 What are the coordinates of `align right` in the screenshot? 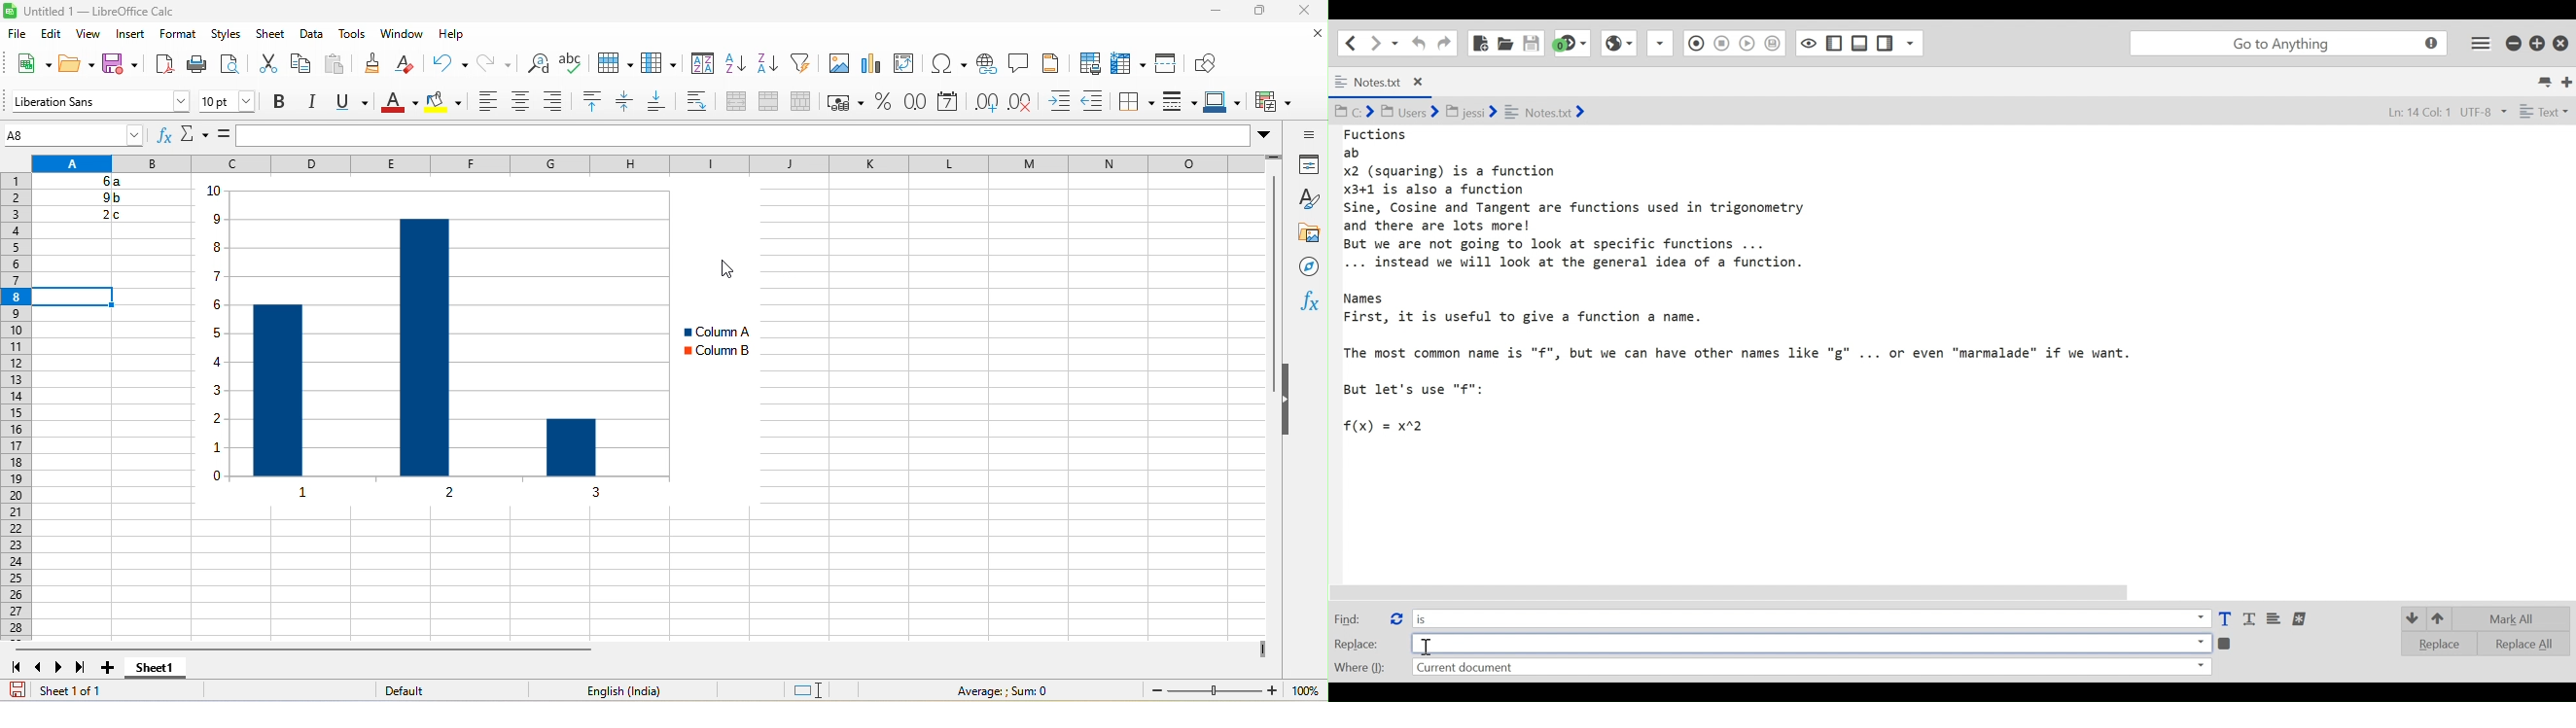 It's located at (556, 105).